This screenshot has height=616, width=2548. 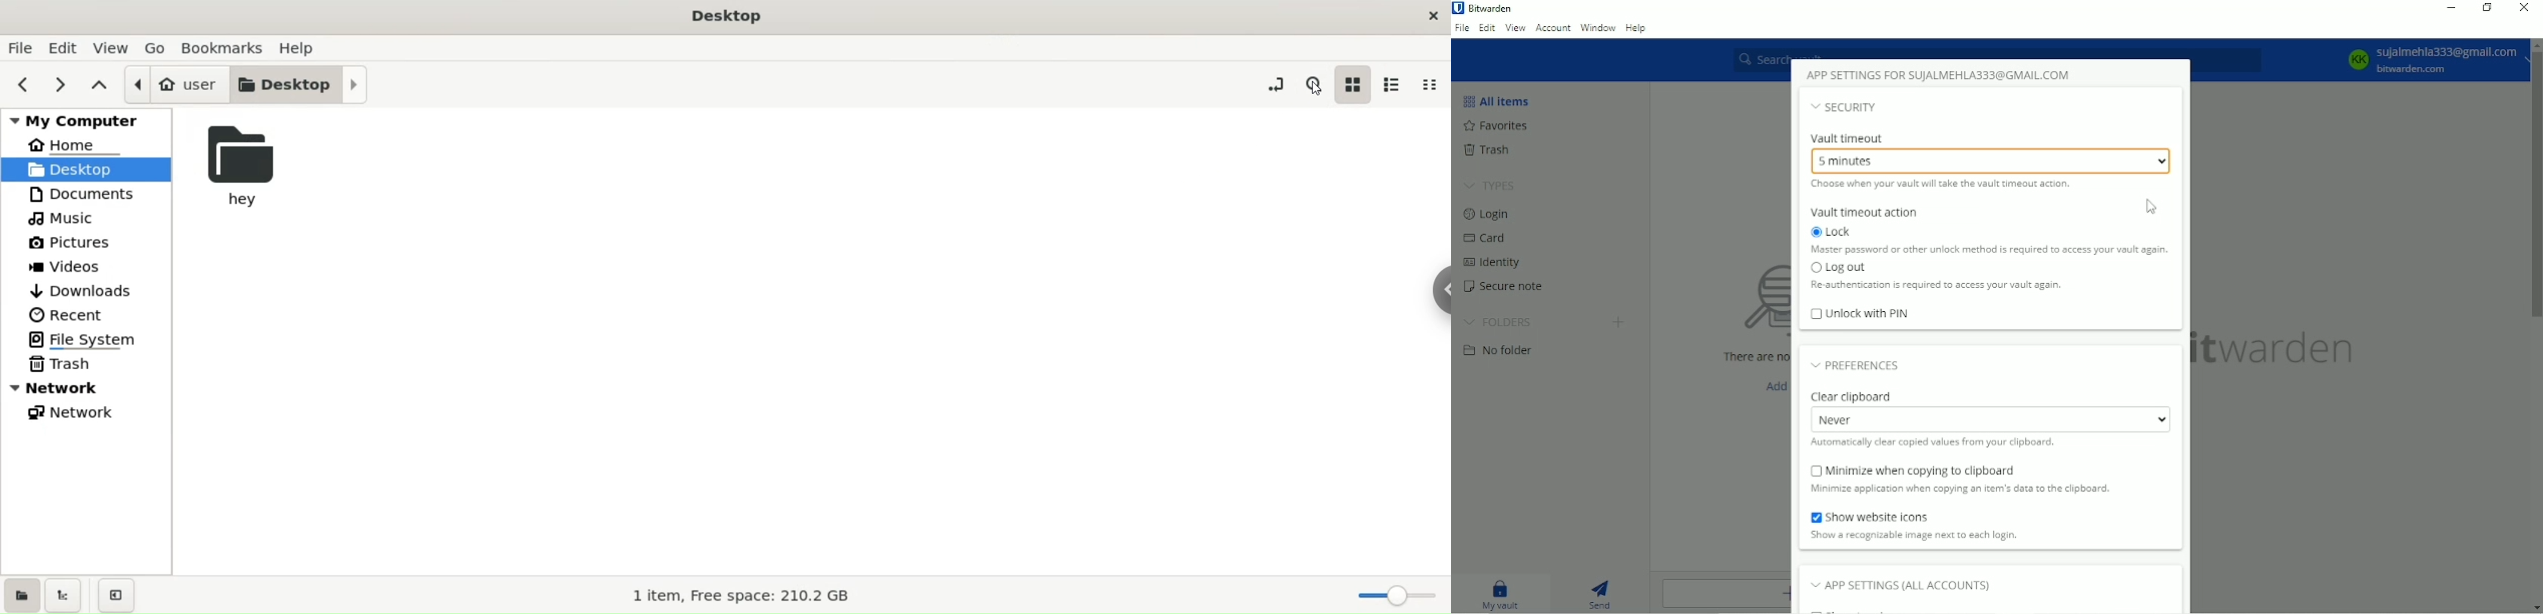 I want to click on Vault timeout, so click(x=1850, y=138).